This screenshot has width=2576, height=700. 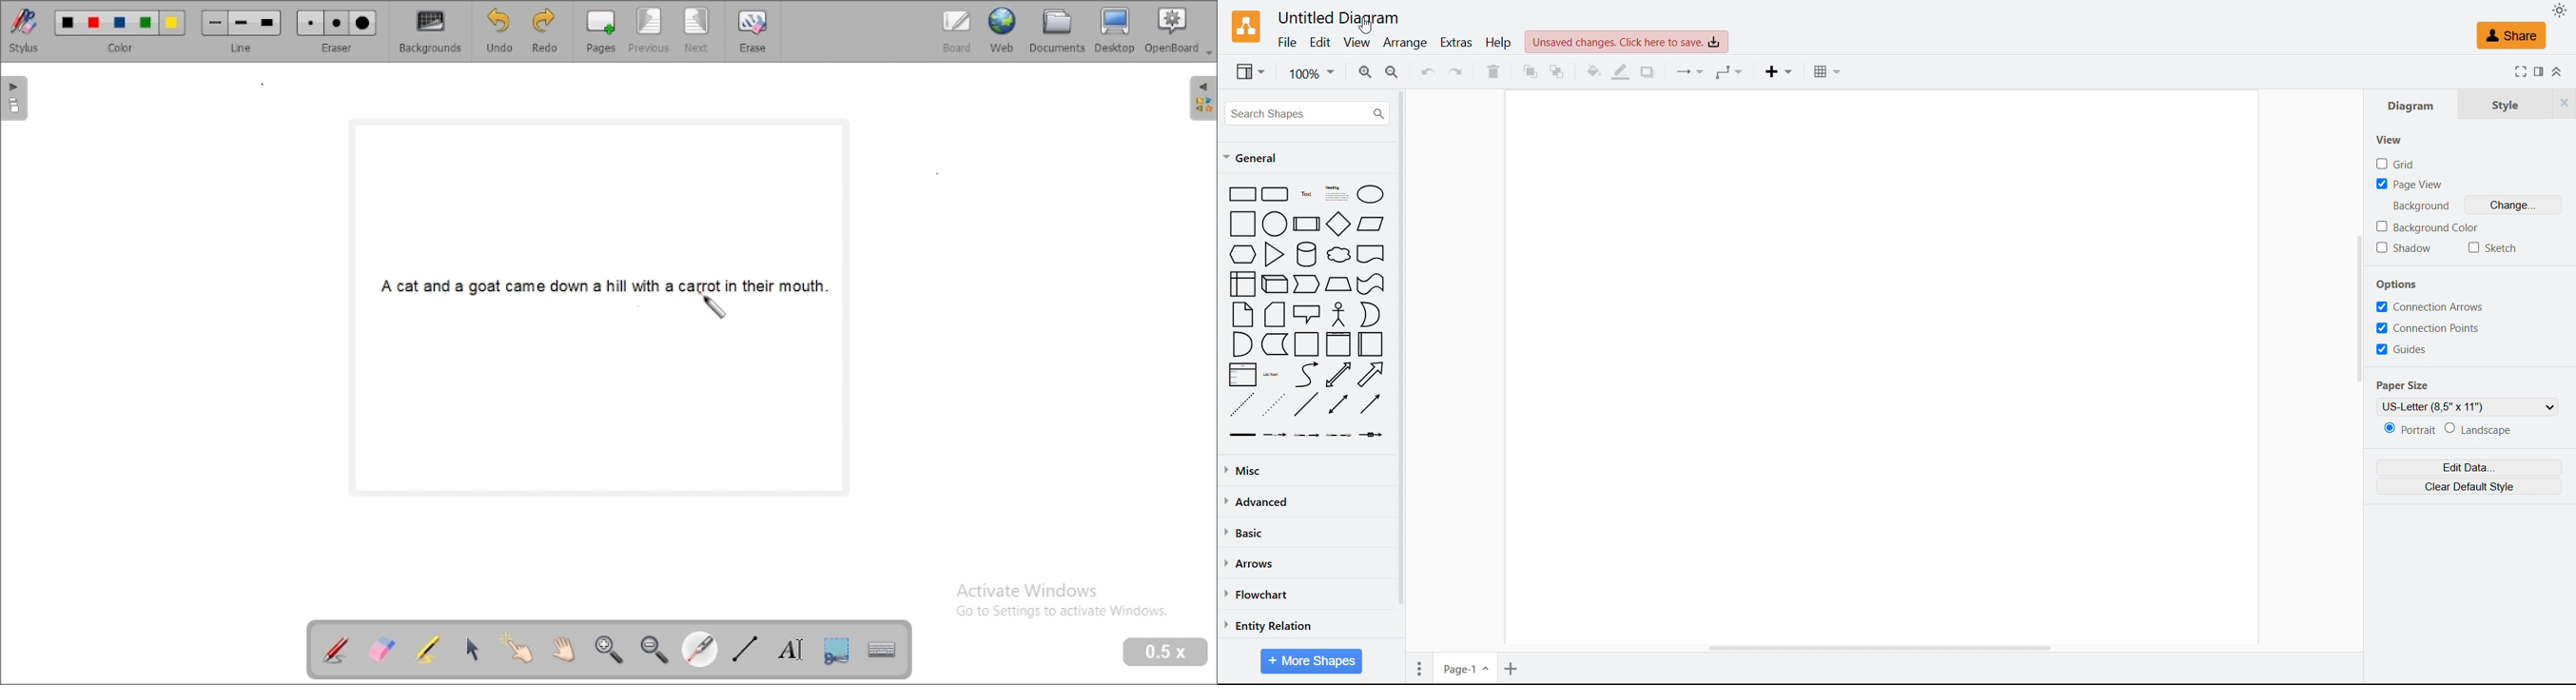 What do you see at coordinates (1311, 662) in the screenshot?
I see `More shapes` at bounding box center [1311, 662].